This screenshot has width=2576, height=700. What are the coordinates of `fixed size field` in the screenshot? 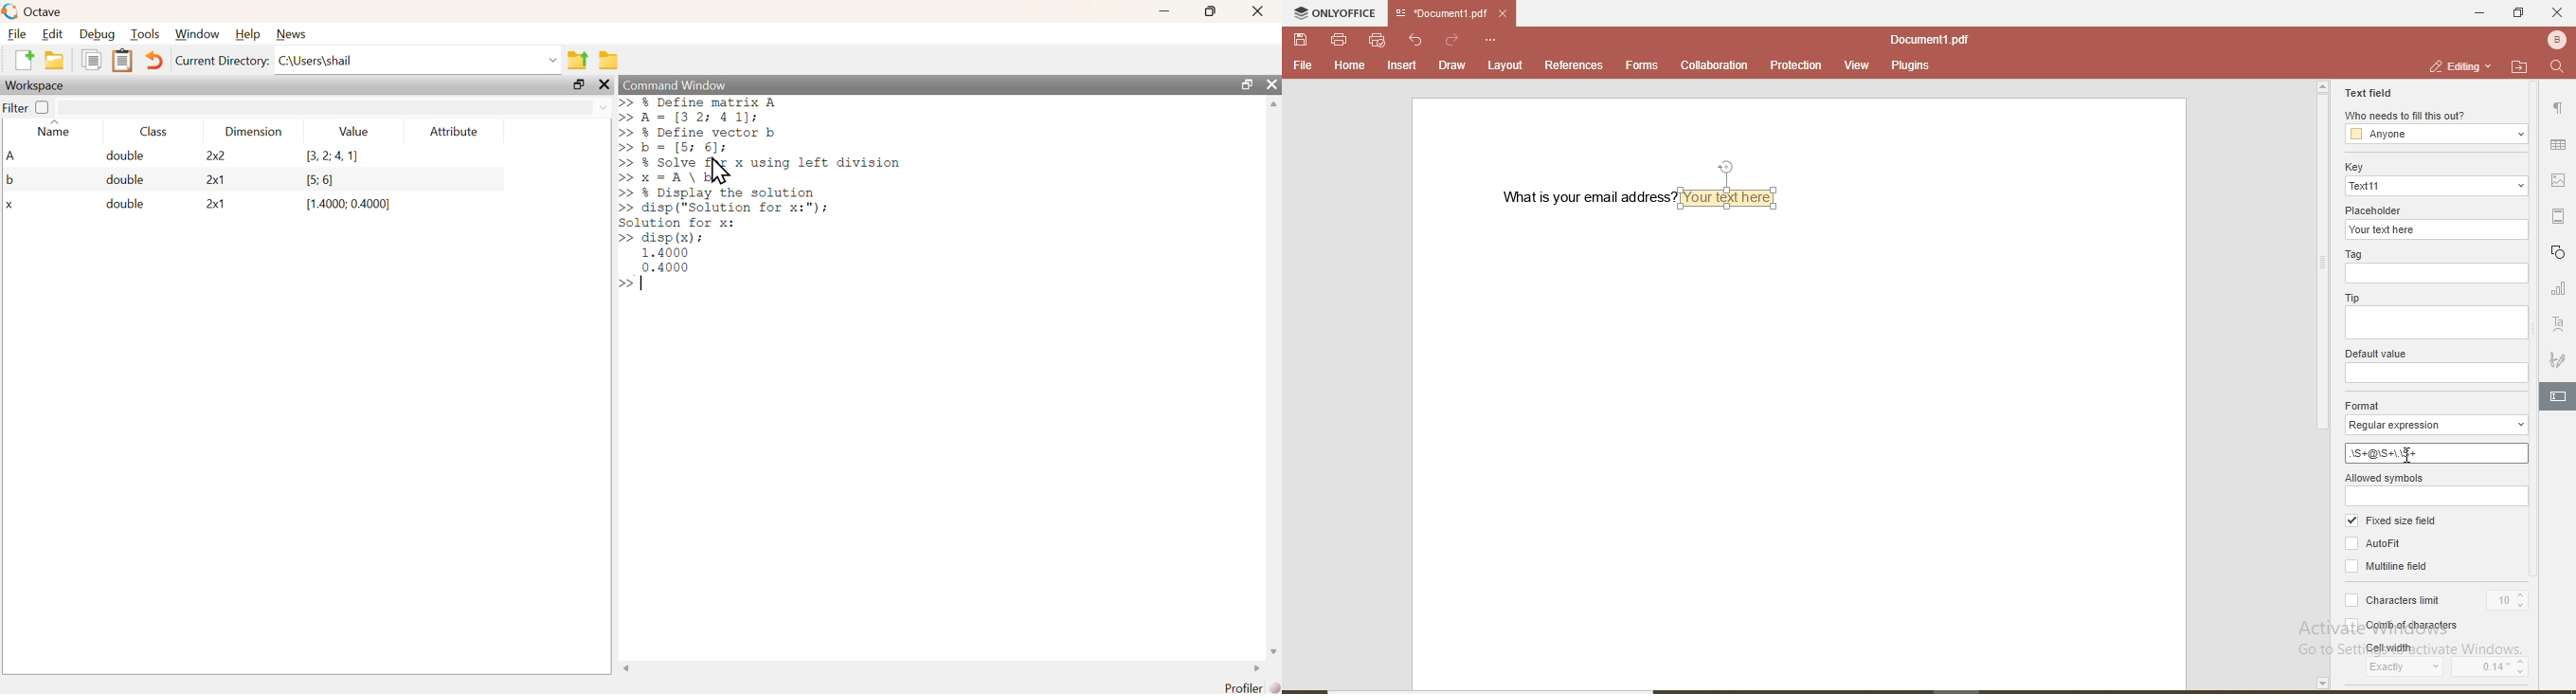 It's located at (2397, 521).